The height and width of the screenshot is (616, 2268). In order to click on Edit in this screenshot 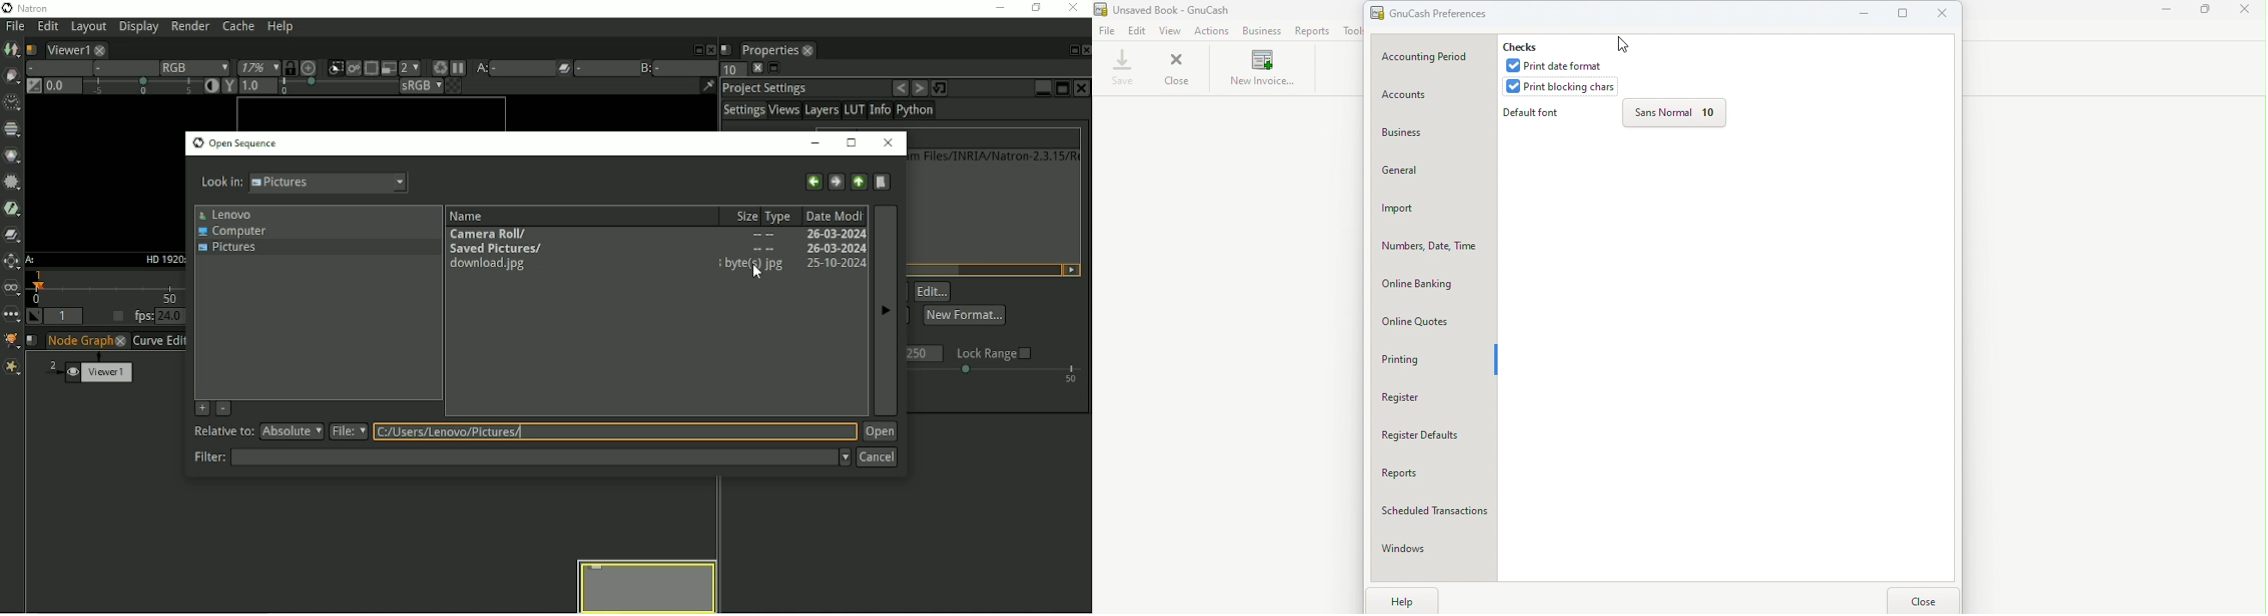, I will do `click(46, 27)`.